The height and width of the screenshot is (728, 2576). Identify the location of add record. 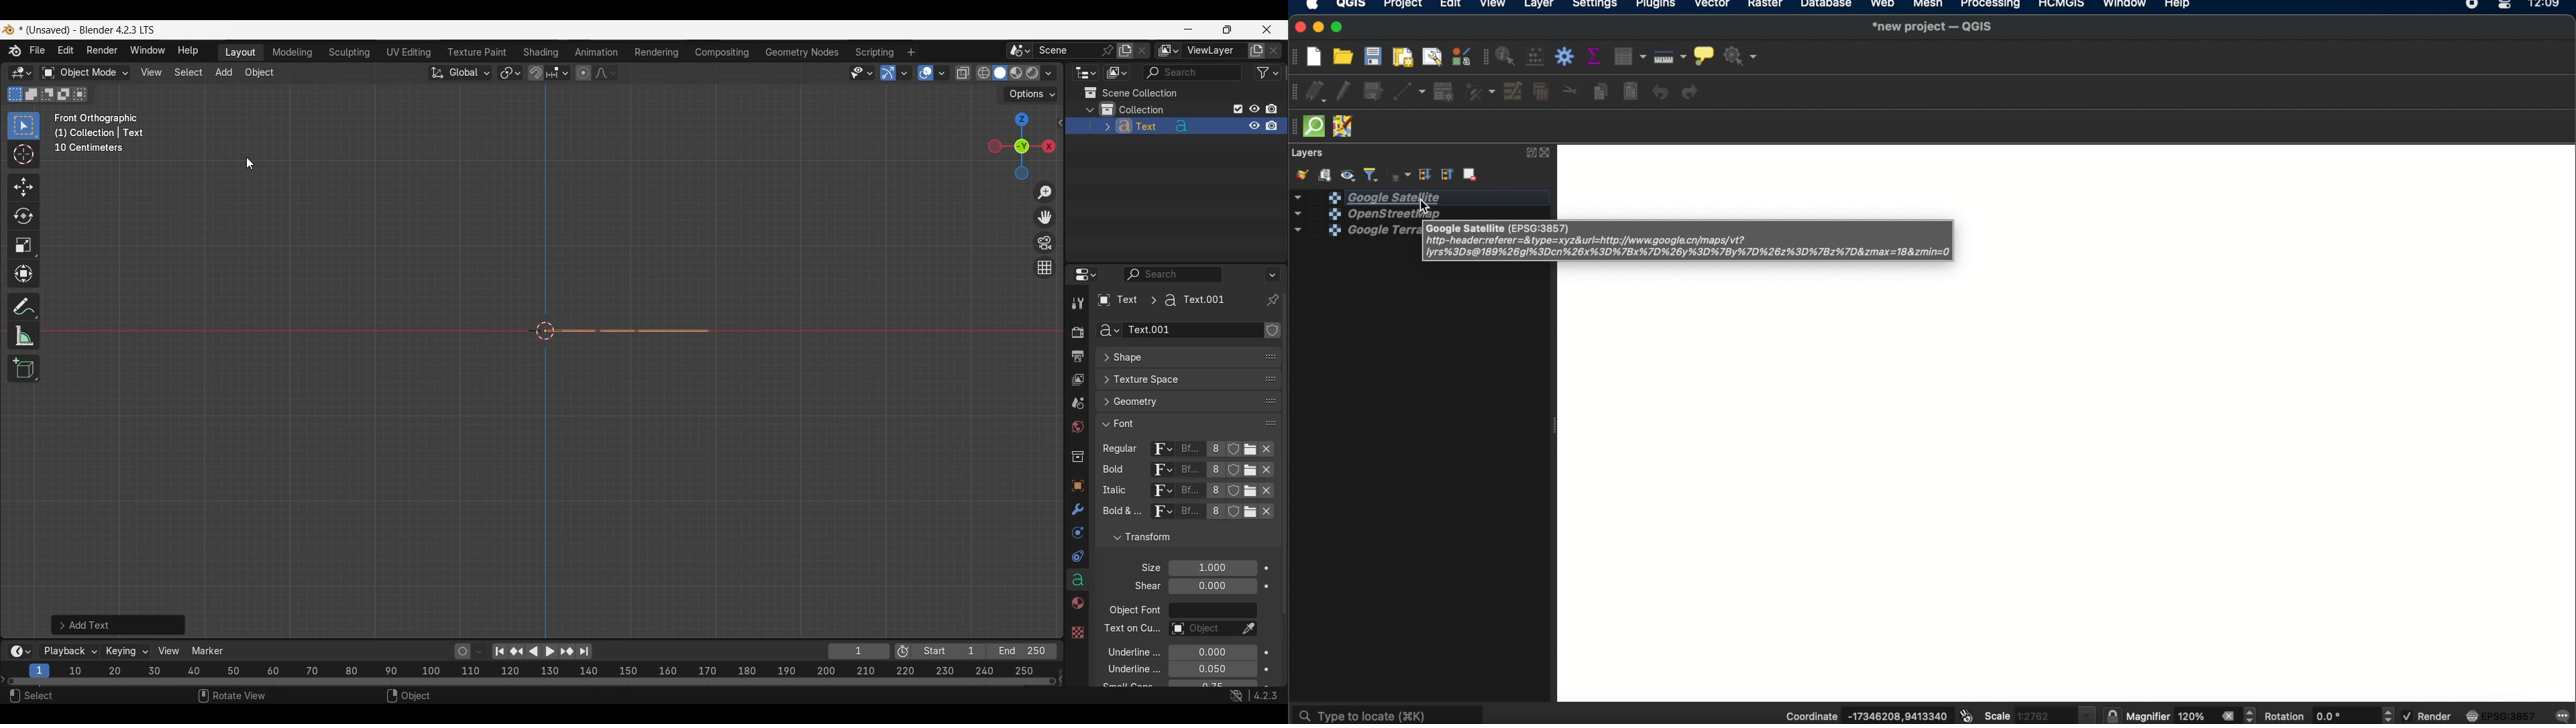
(1443, 92).